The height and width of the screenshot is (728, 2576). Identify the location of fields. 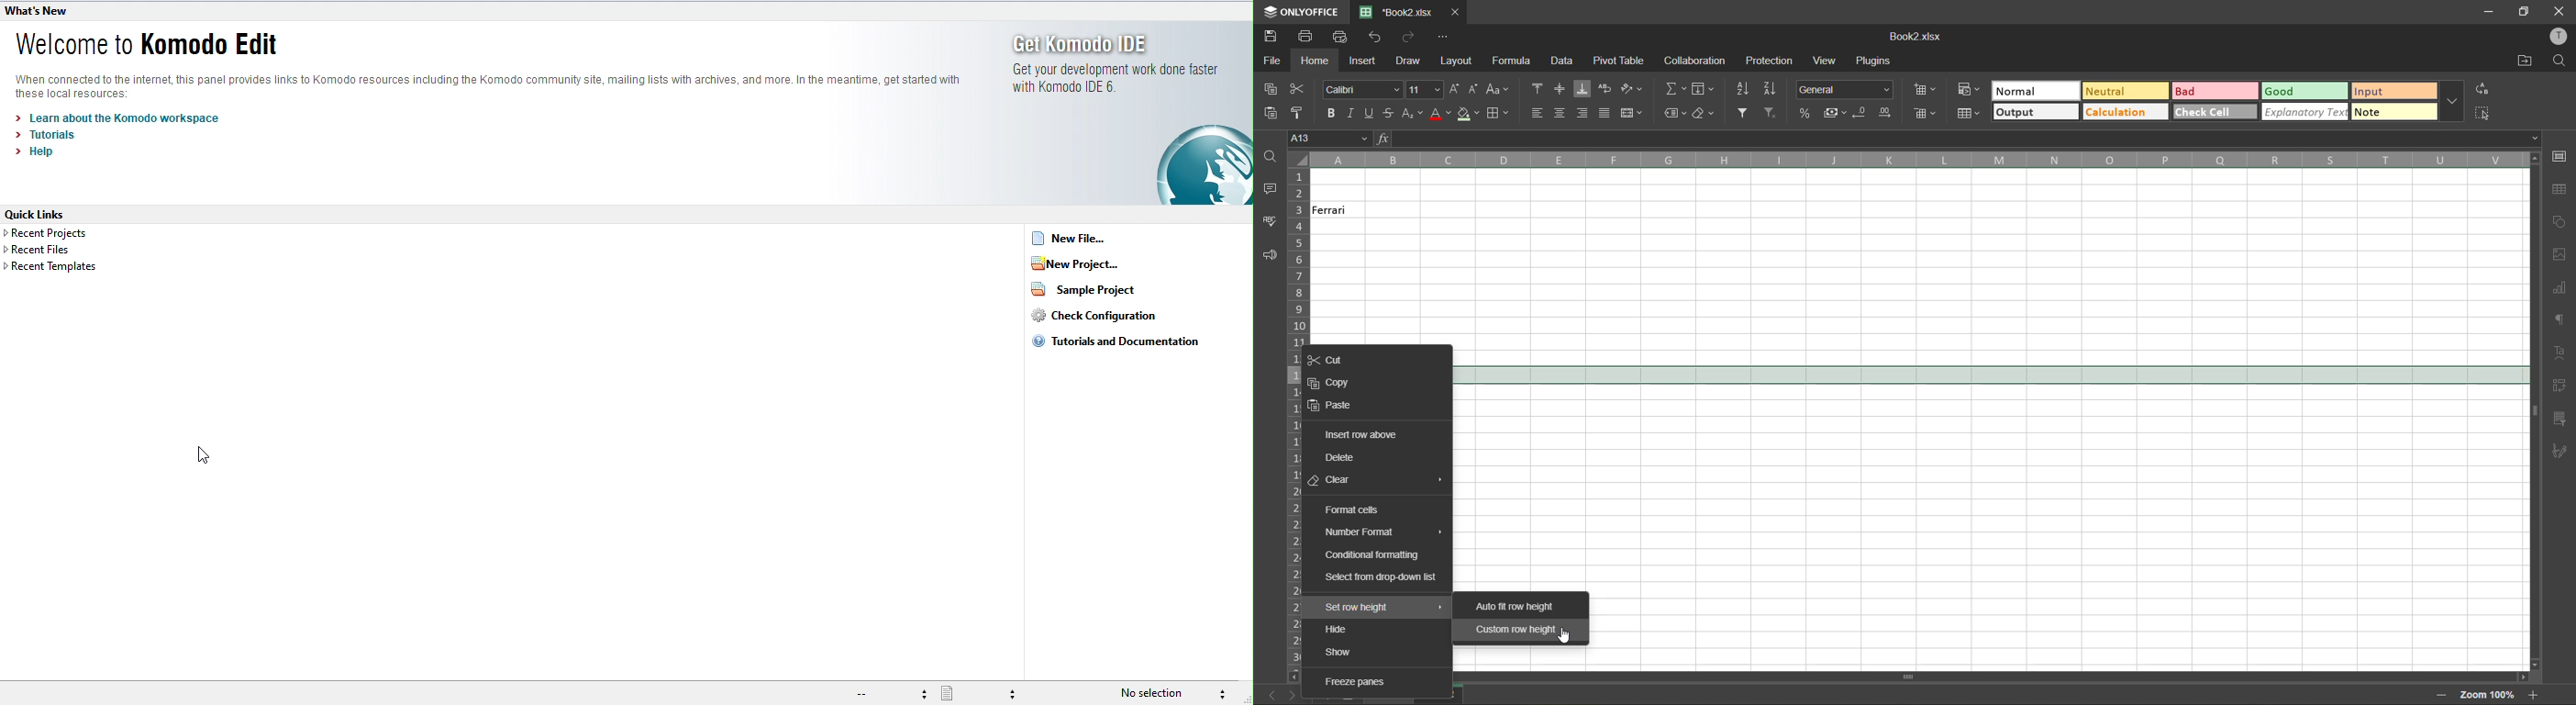
(1703, 90).